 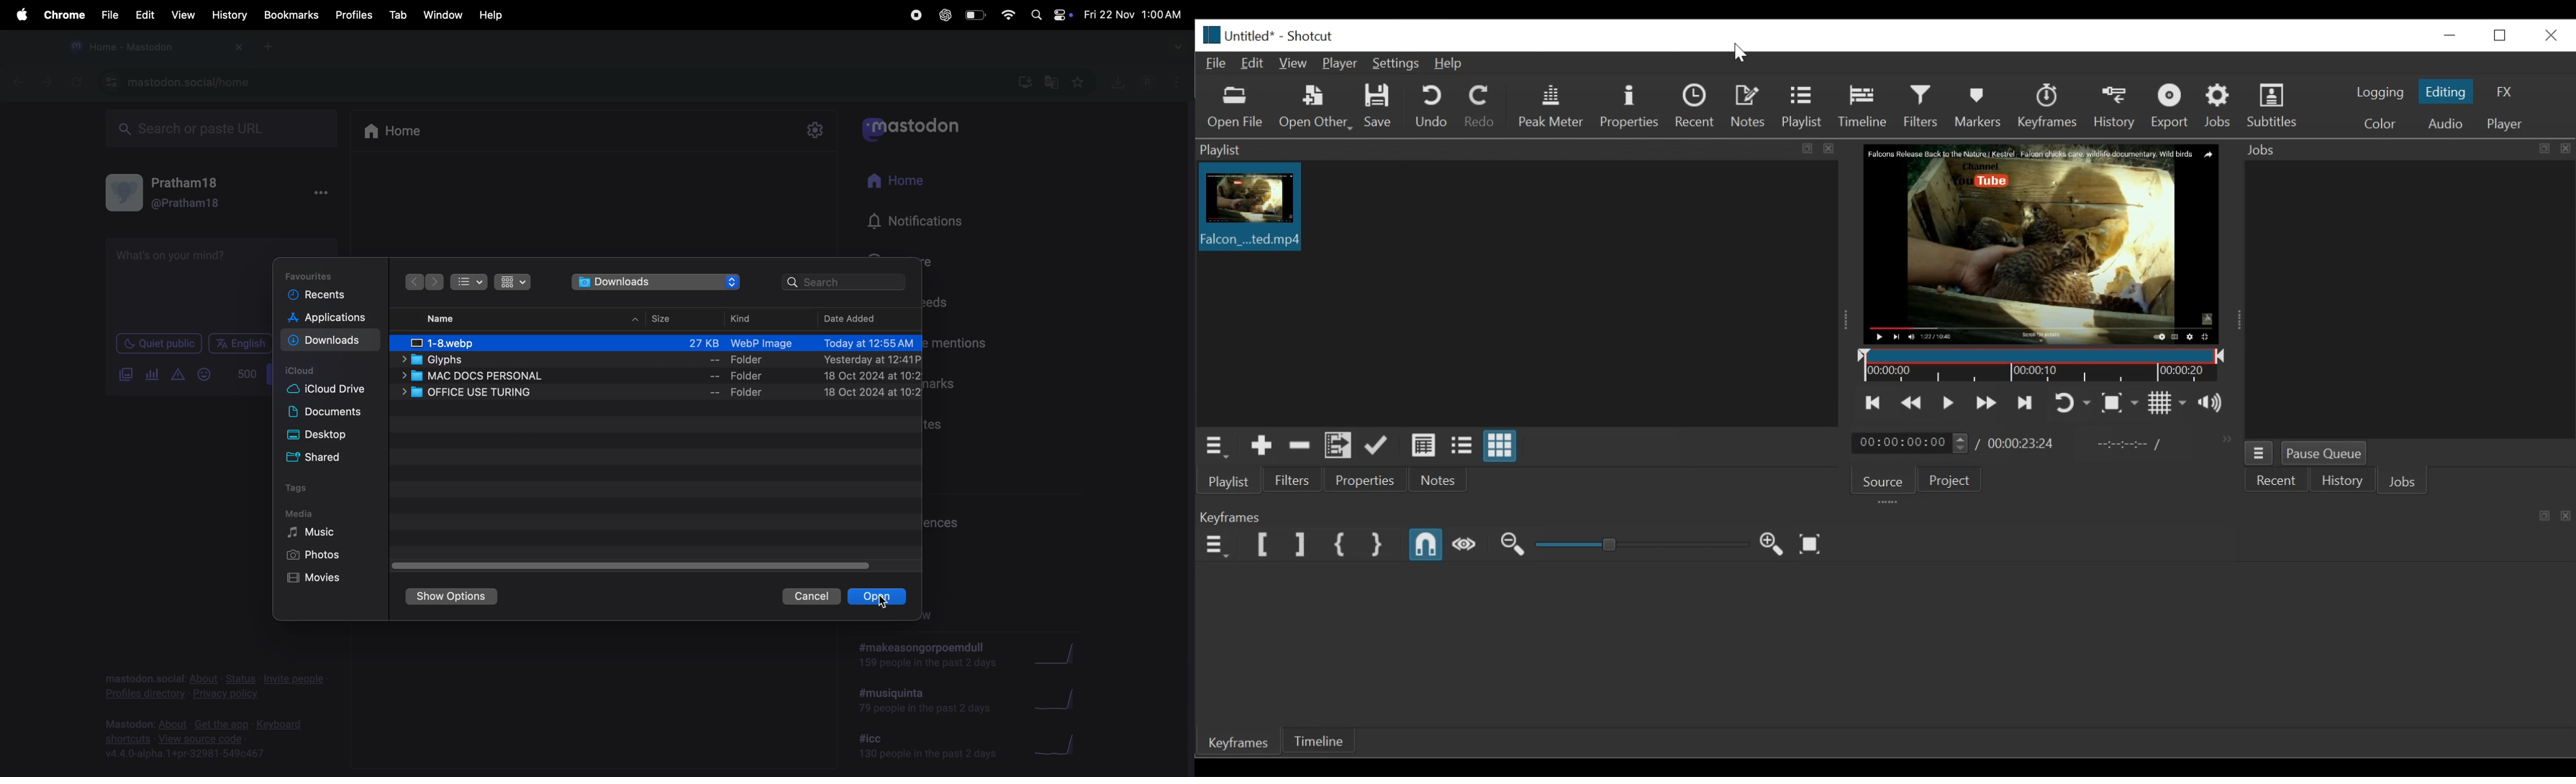 What do you see at coordinates (493, 15) in the screenshot?
I see `help` at bounding box center [493, 15].